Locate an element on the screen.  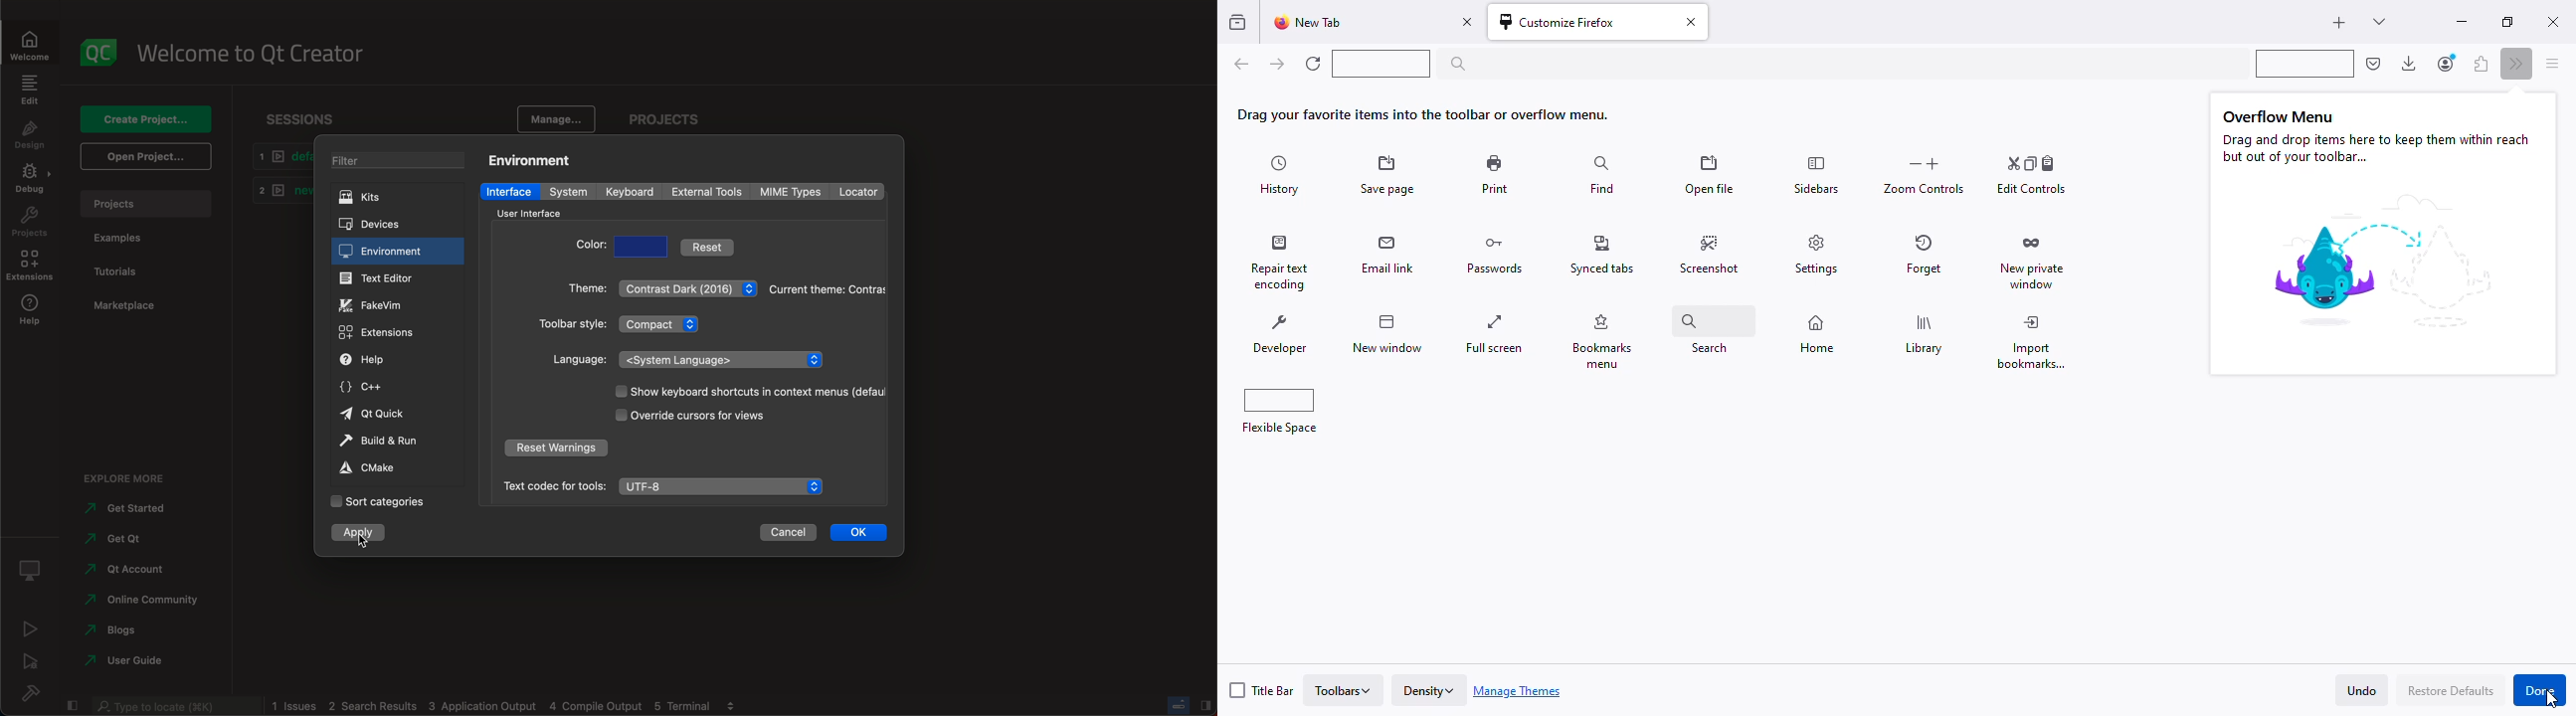
new private window is located at coordinates (2031, 264).